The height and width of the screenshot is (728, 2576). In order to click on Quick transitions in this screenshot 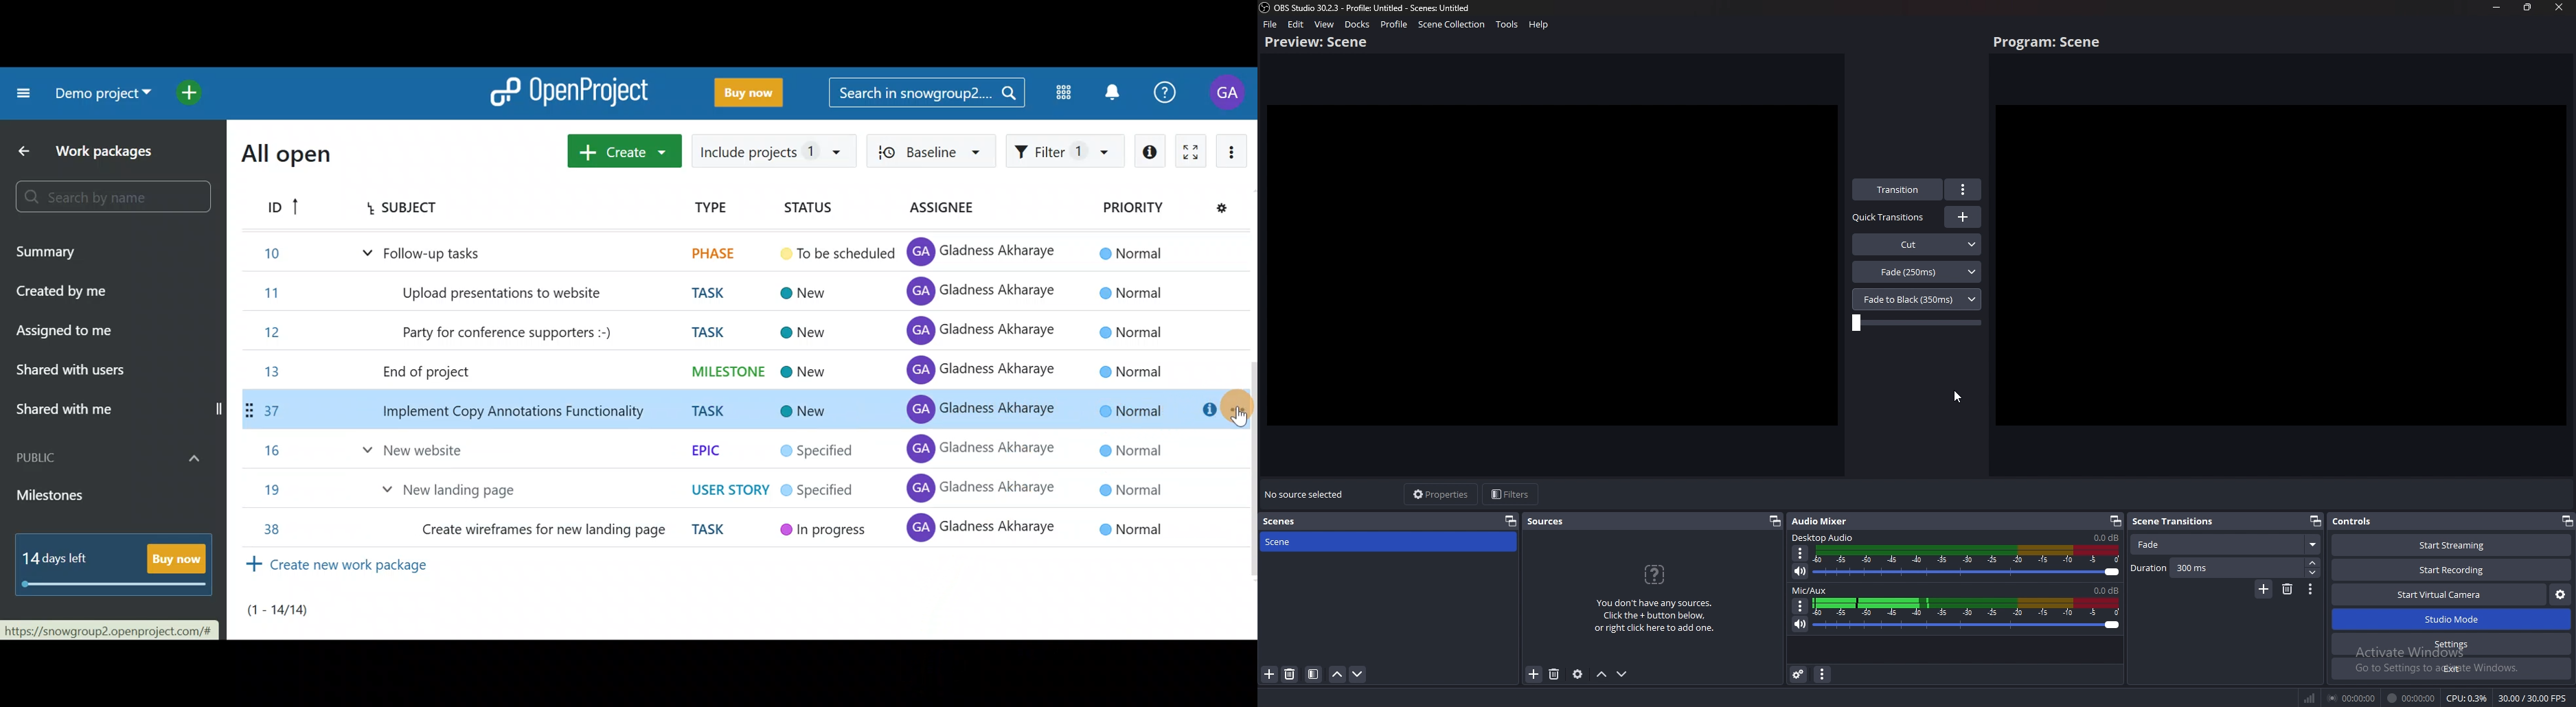, I will do `click(1890, 218)`.